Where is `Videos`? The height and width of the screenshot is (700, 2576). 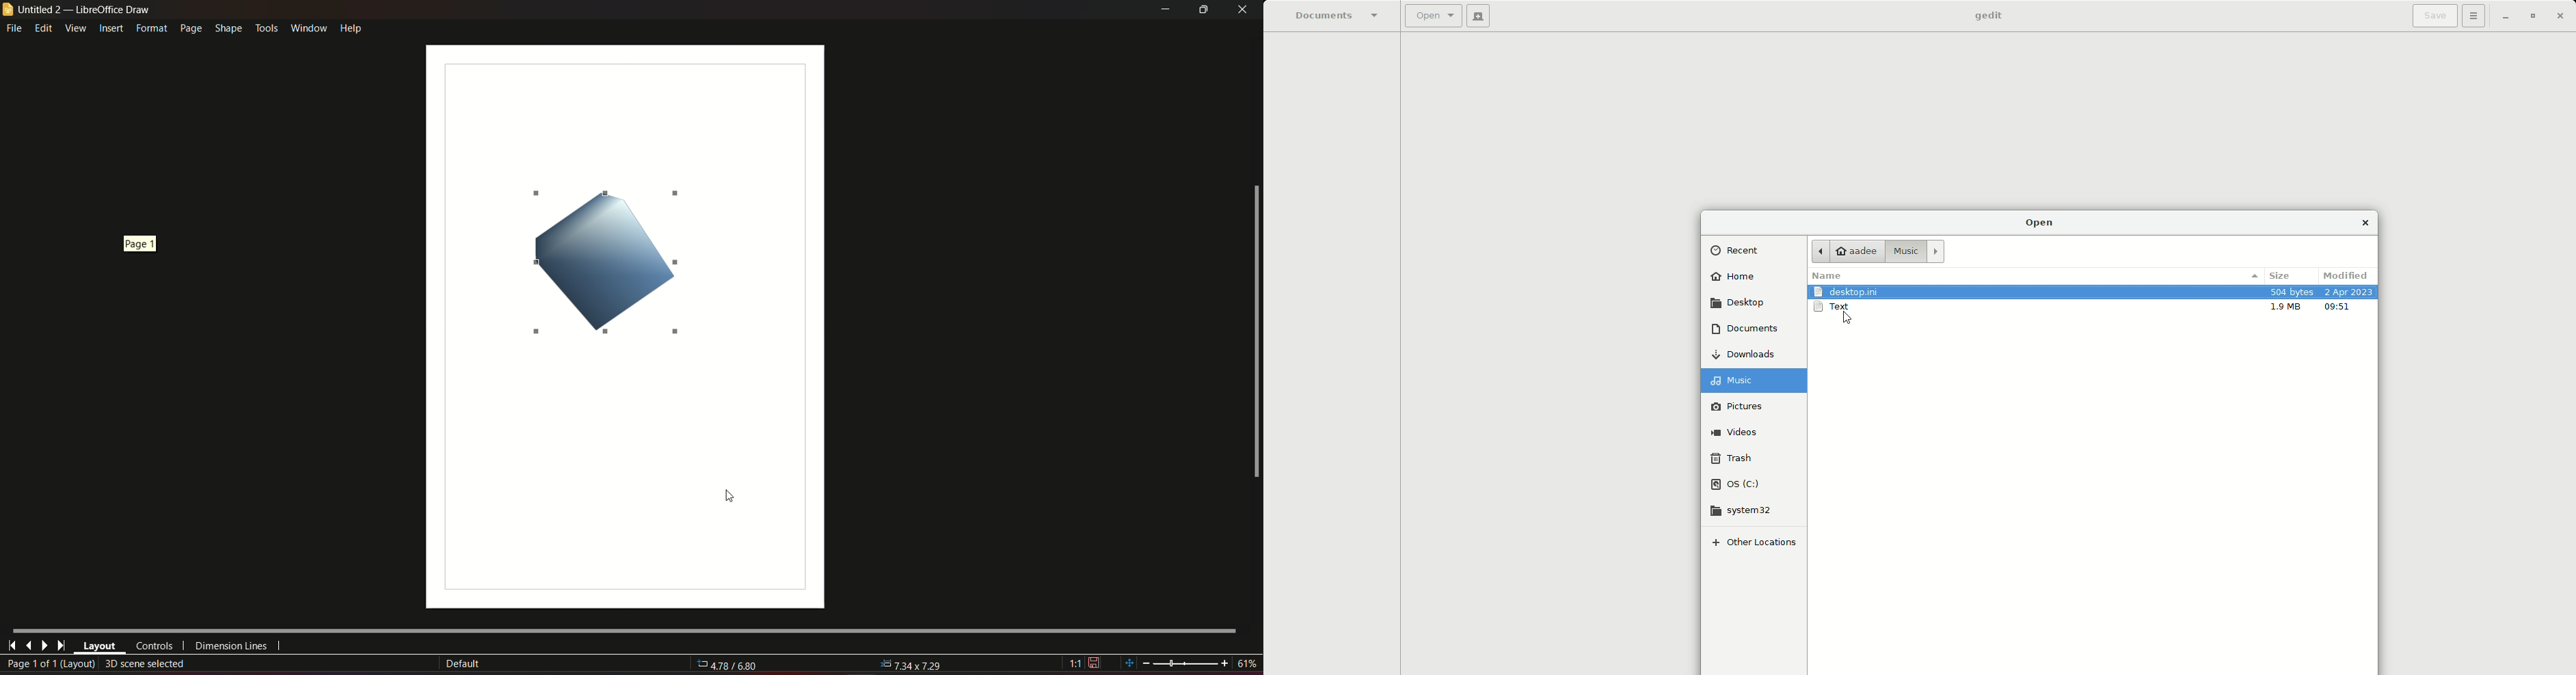 Videos is located at coordinates (1752, 435).